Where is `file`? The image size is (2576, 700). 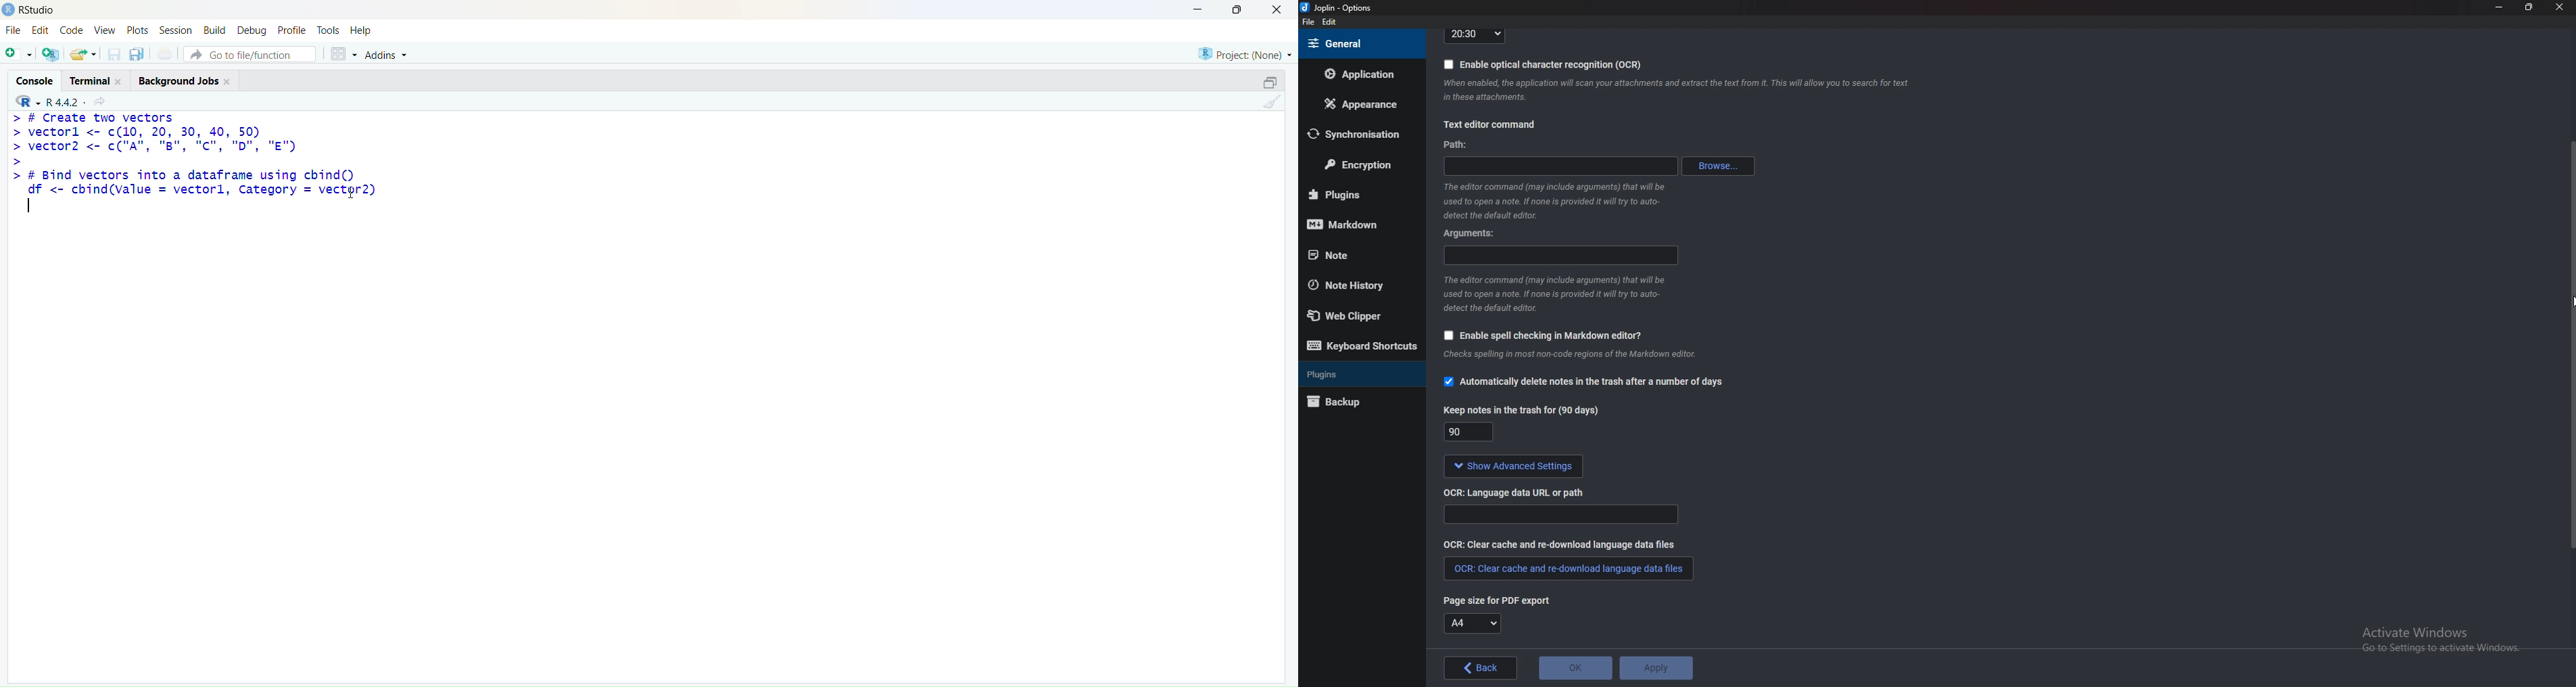
file is located at coordinates (1310, 22).